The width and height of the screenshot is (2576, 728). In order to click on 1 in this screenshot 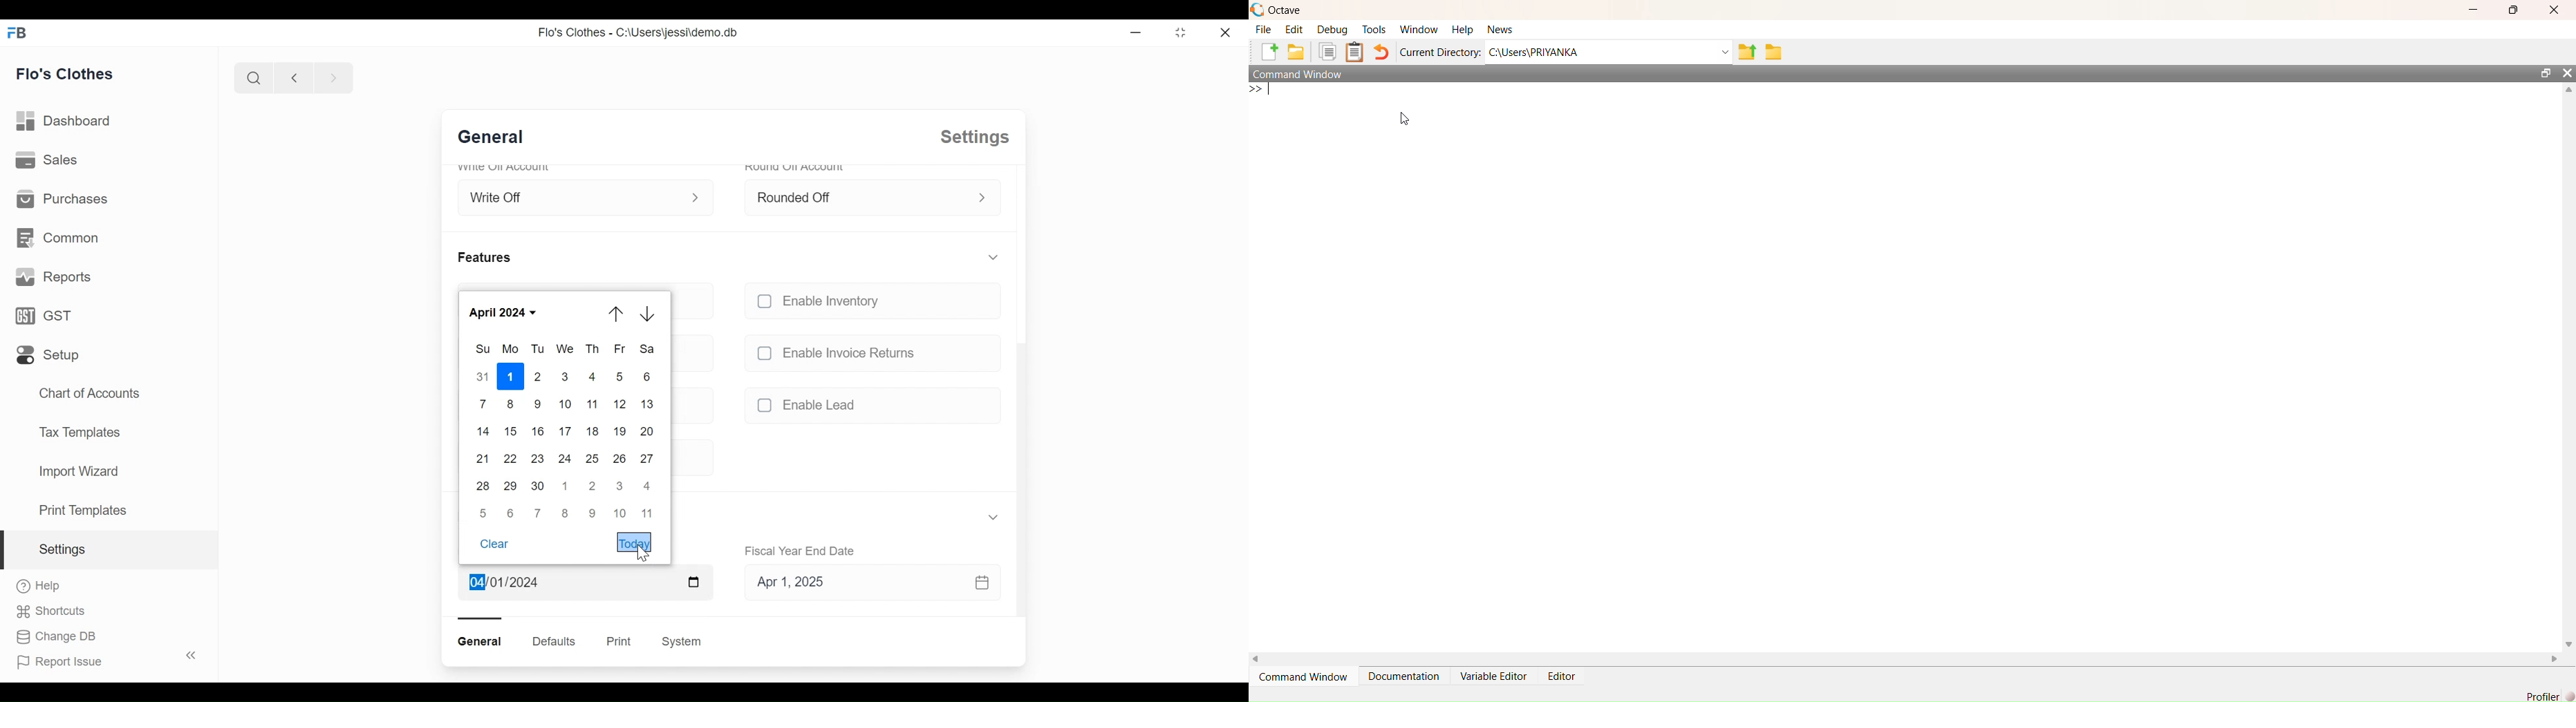, I will do `click(567, 486)`.